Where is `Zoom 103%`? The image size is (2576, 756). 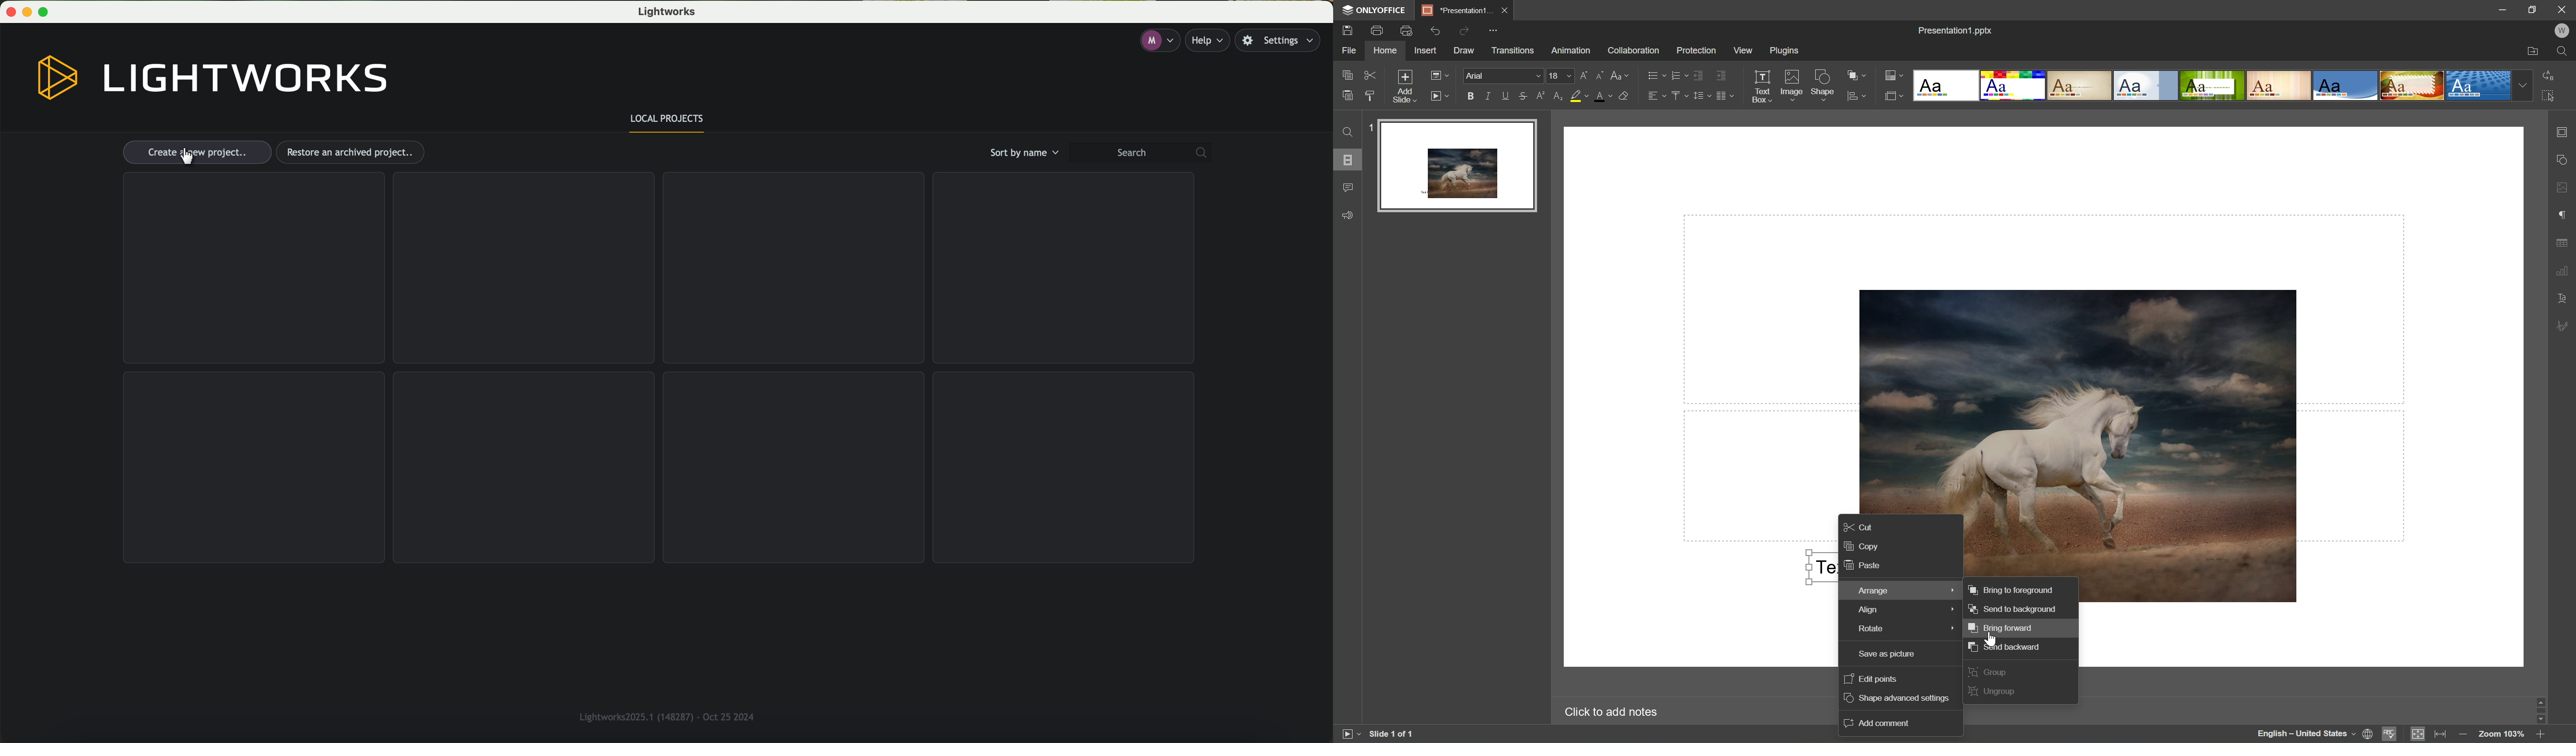
Zoom 103% is located at coordinates (2502, 733).